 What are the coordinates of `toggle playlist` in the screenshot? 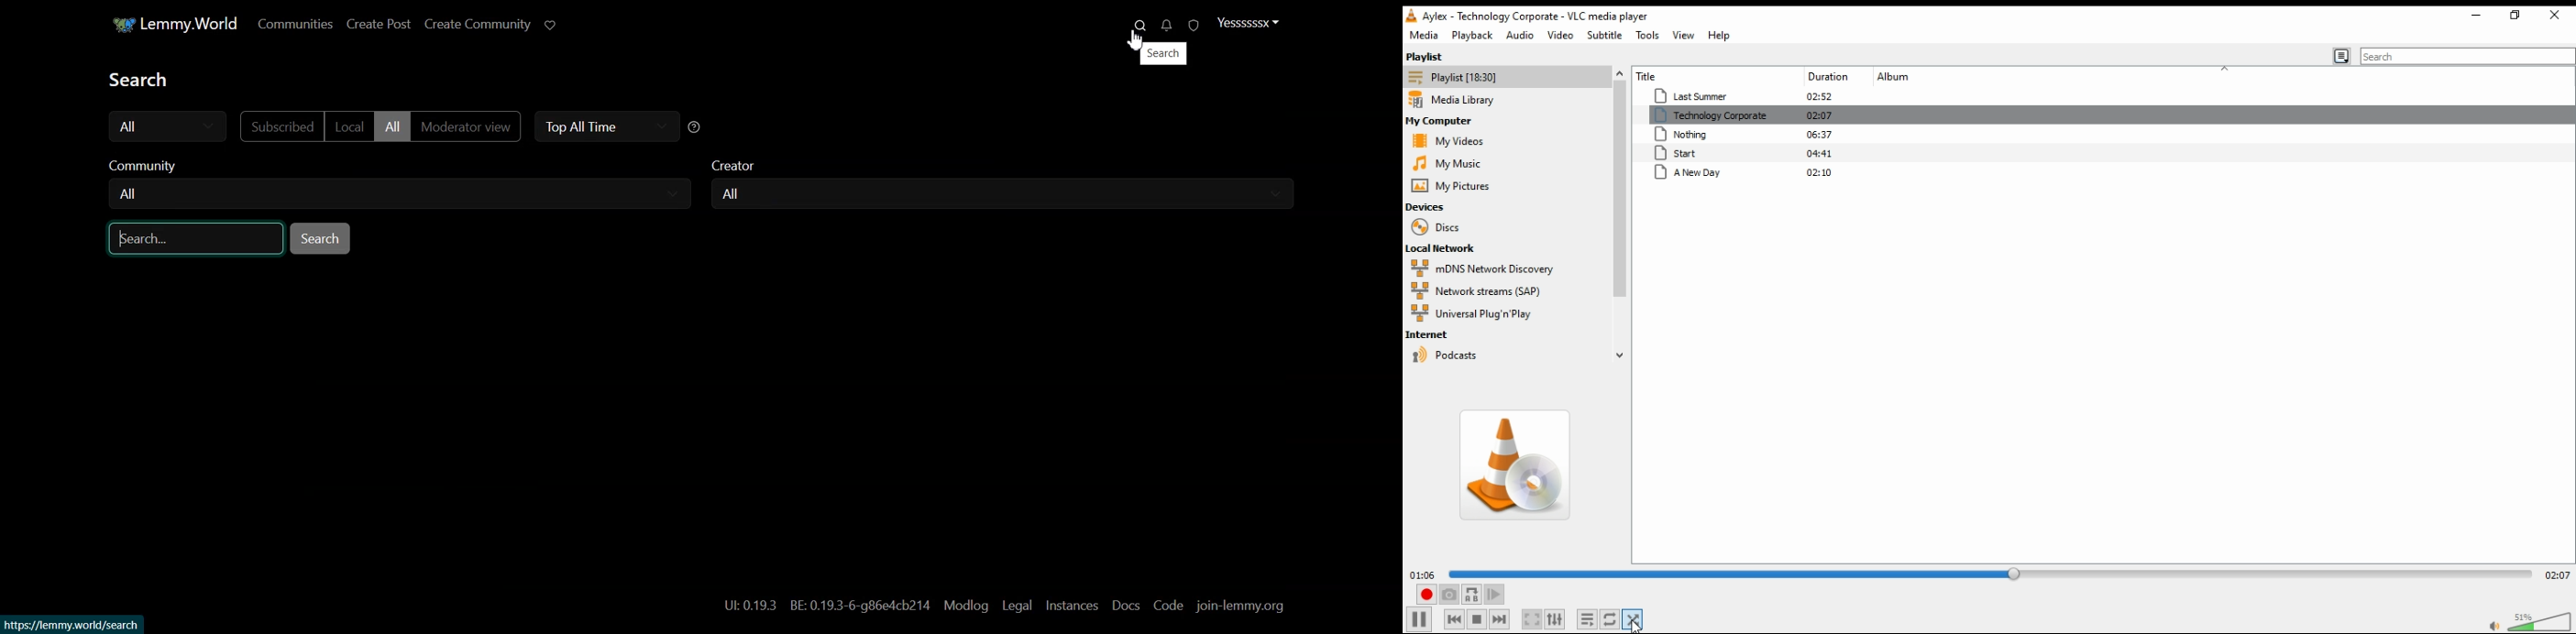 It's located at (1587, 618).